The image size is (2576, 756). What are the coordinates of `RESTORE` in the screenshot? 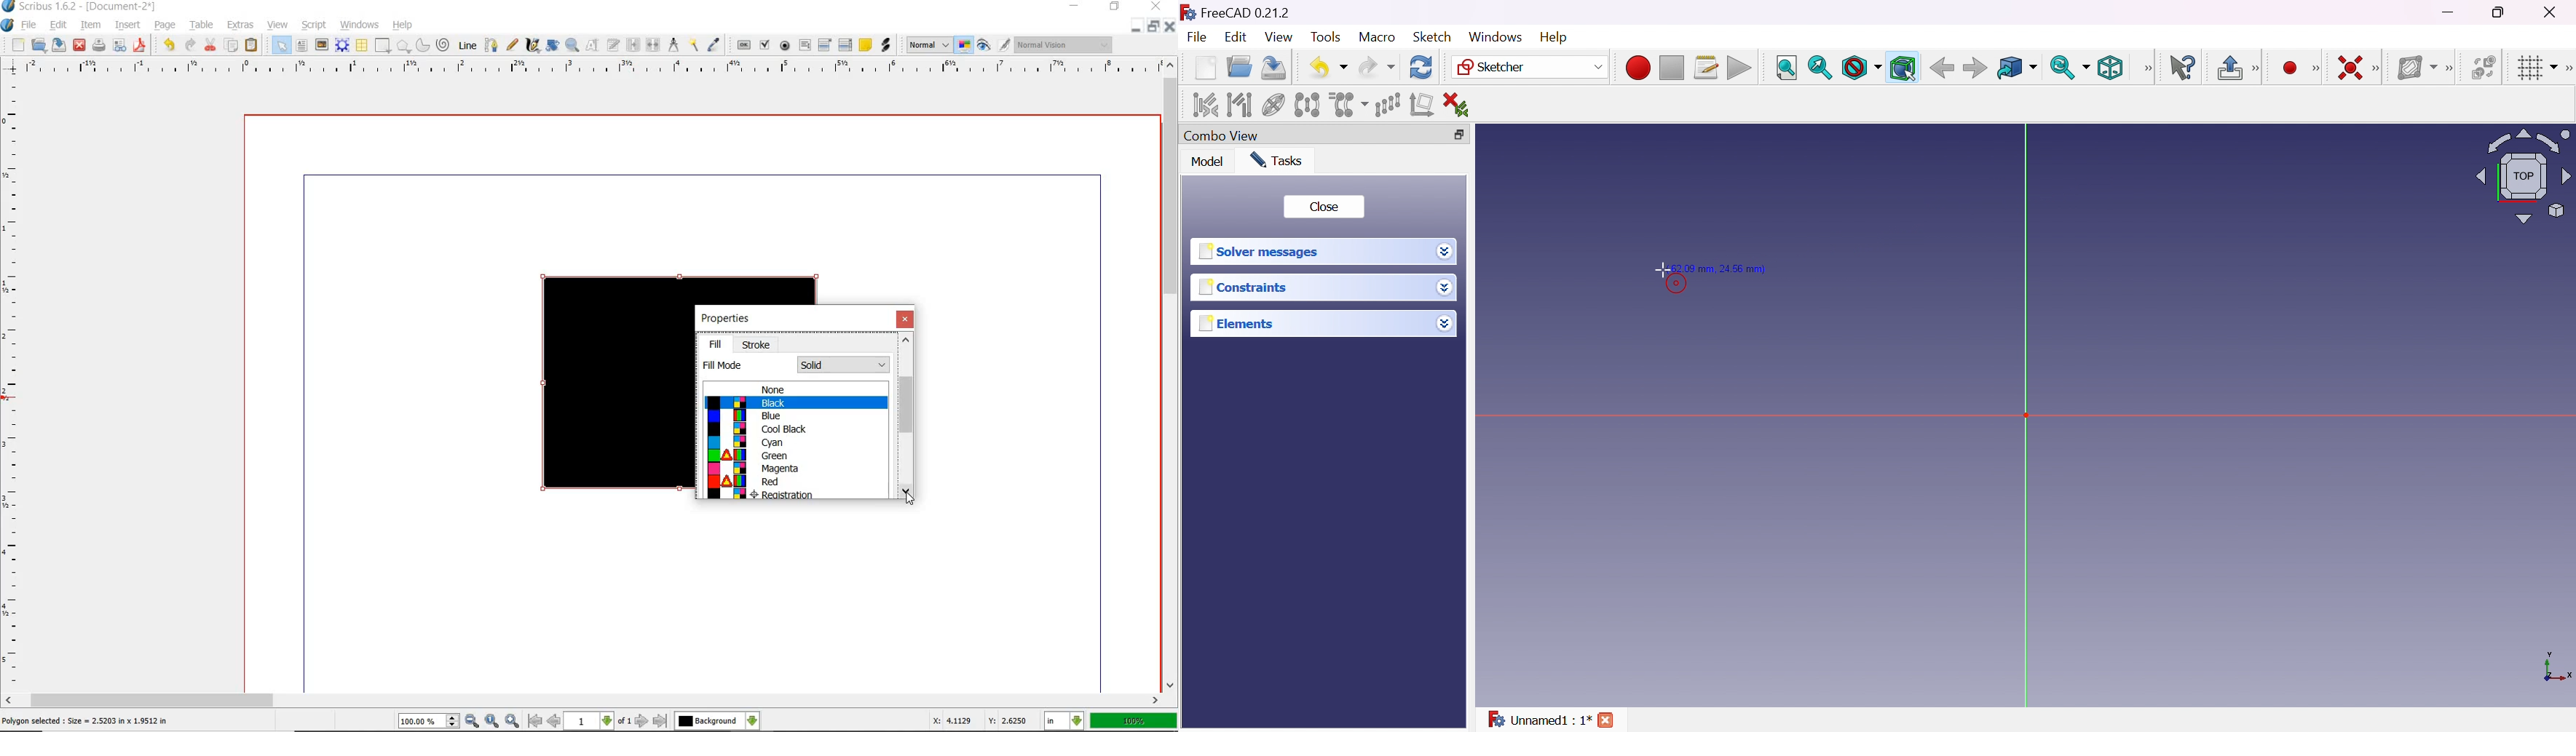 It's located at (1115, 9).